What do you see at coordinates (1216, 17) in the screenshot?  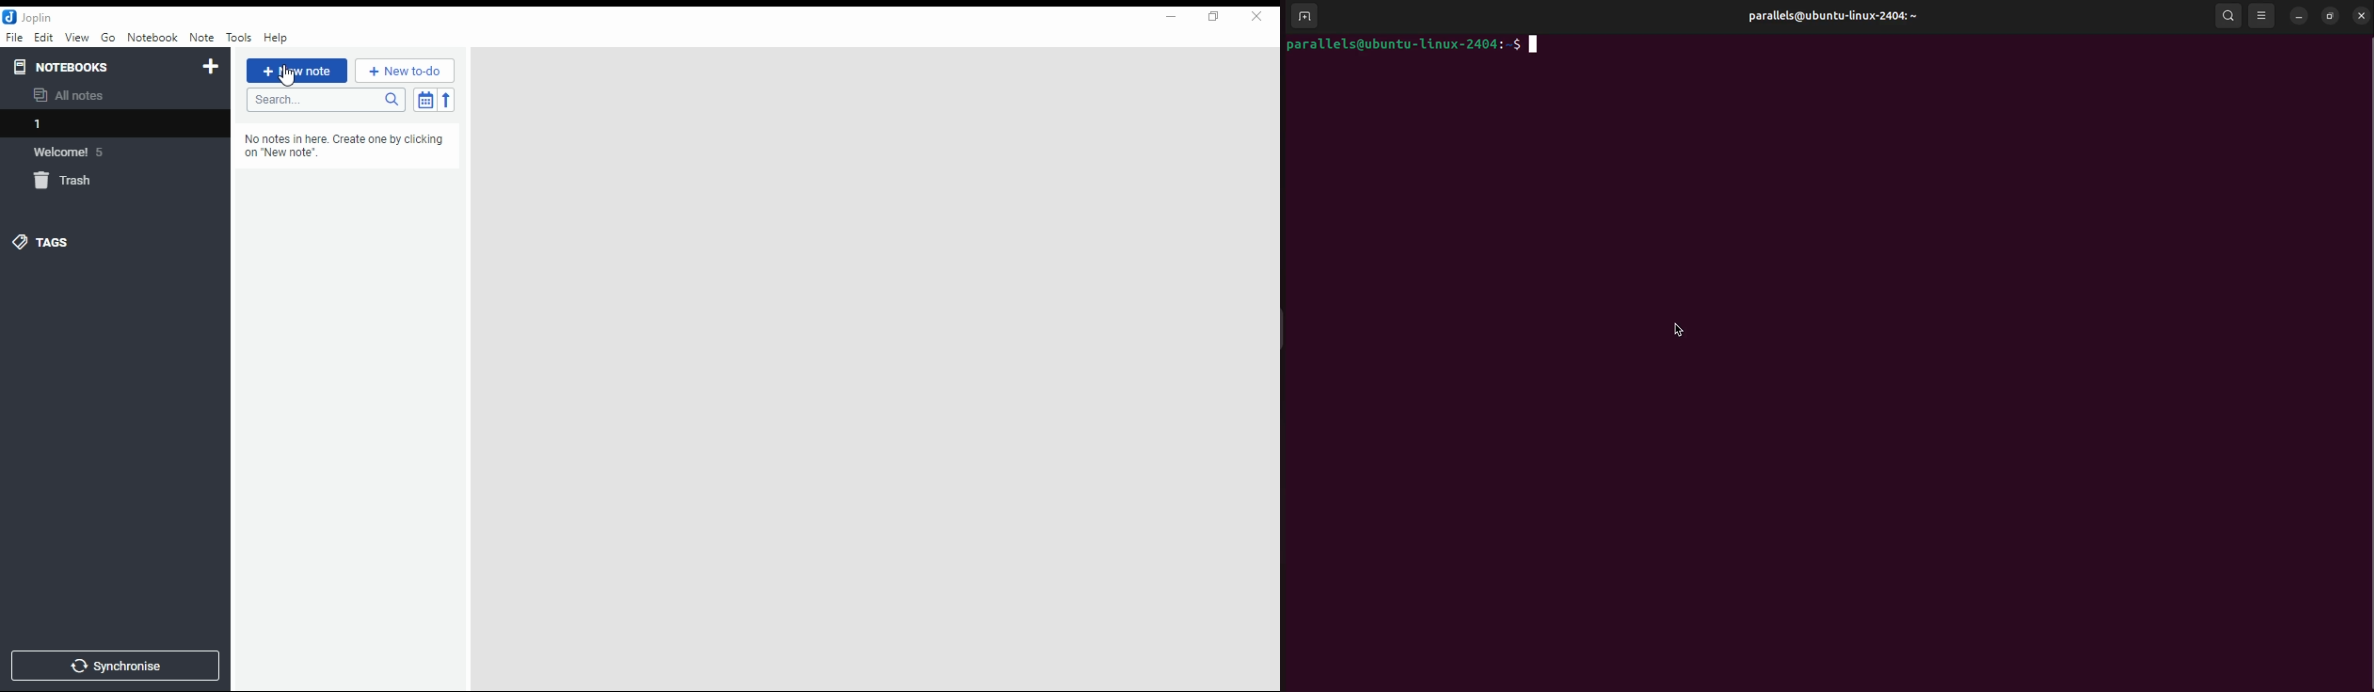 I see `restore` at bounding box center [1216, 17].